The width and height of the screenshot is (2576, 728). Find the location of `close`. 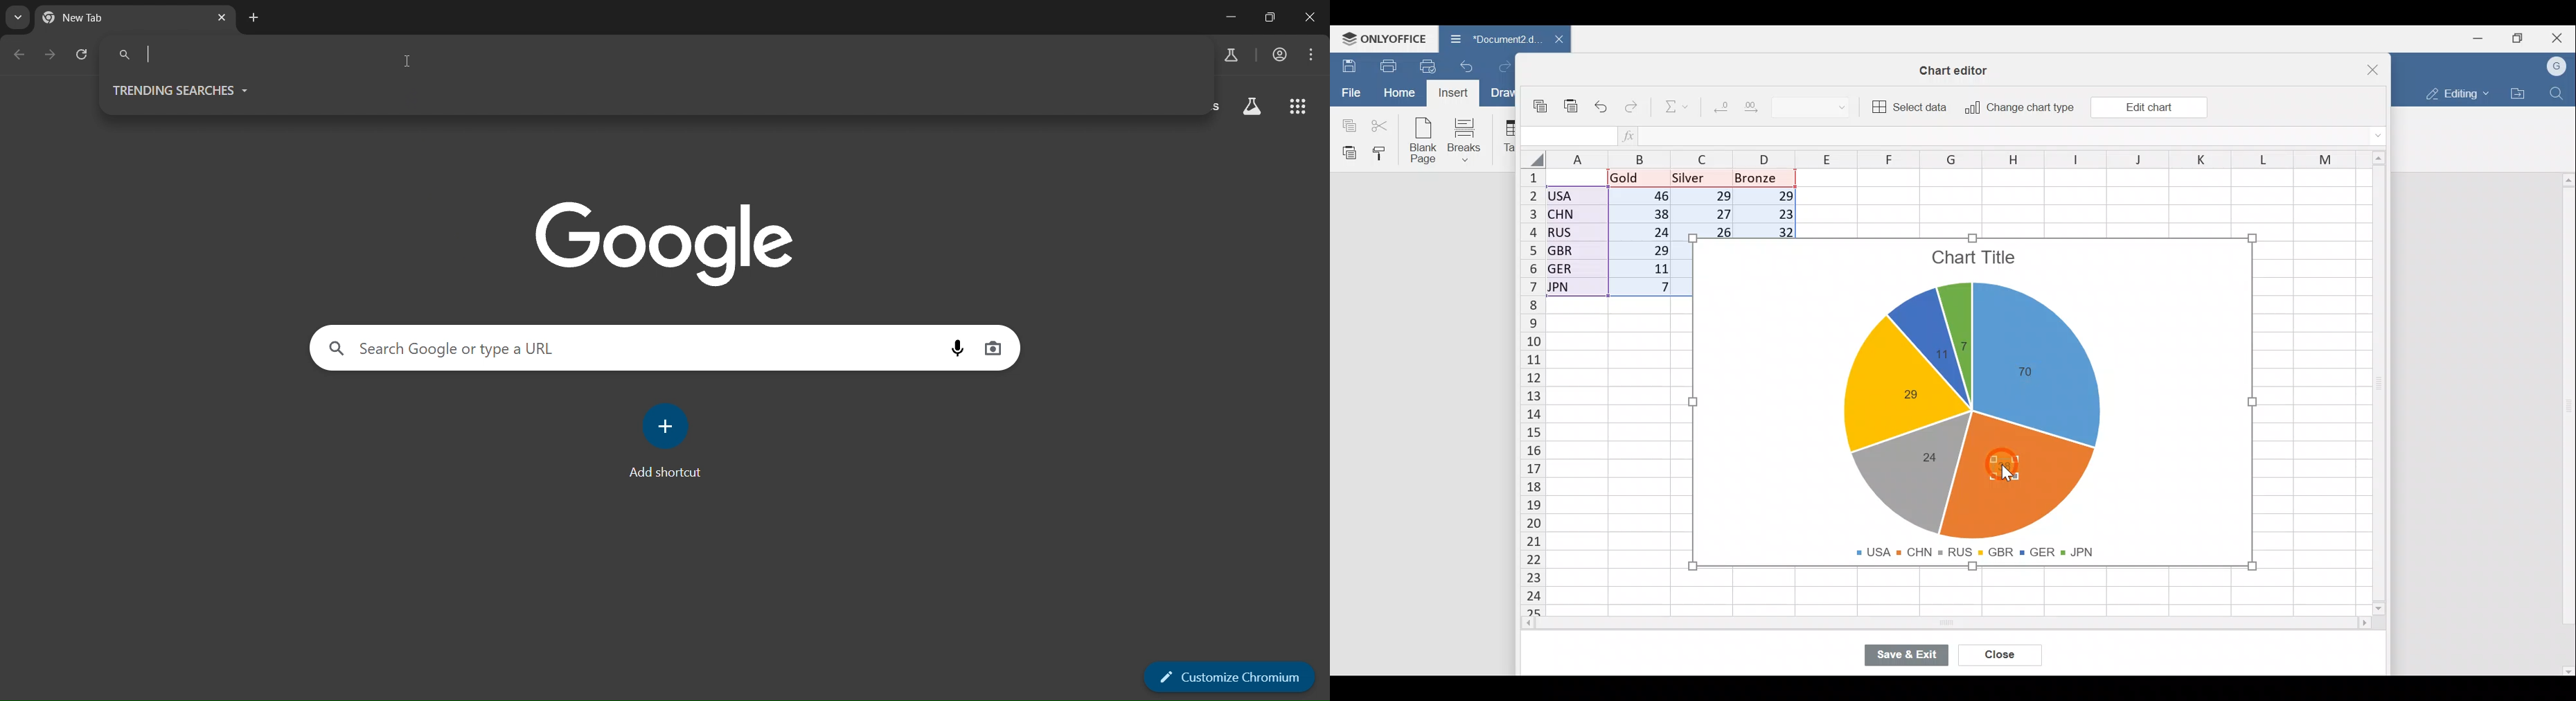

close is located at coordinates (1313, 19).